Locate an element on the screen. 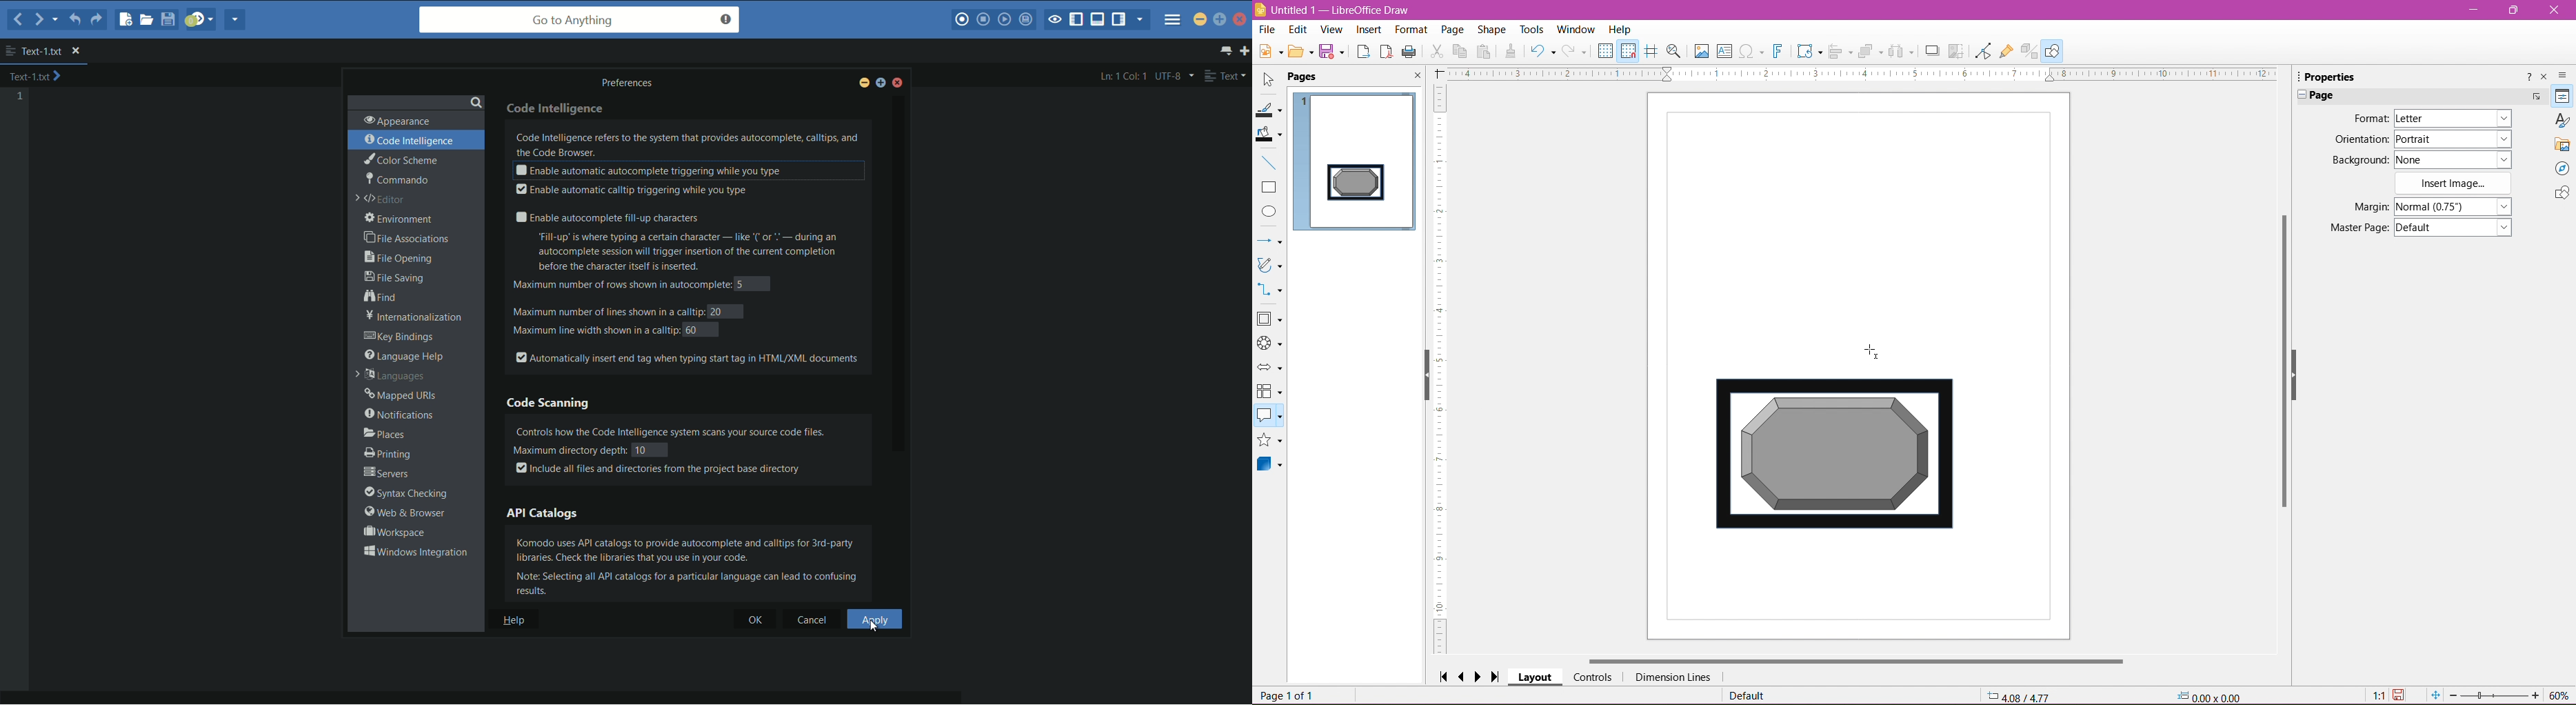  Fill Color is located at coordinates (1271, 135).